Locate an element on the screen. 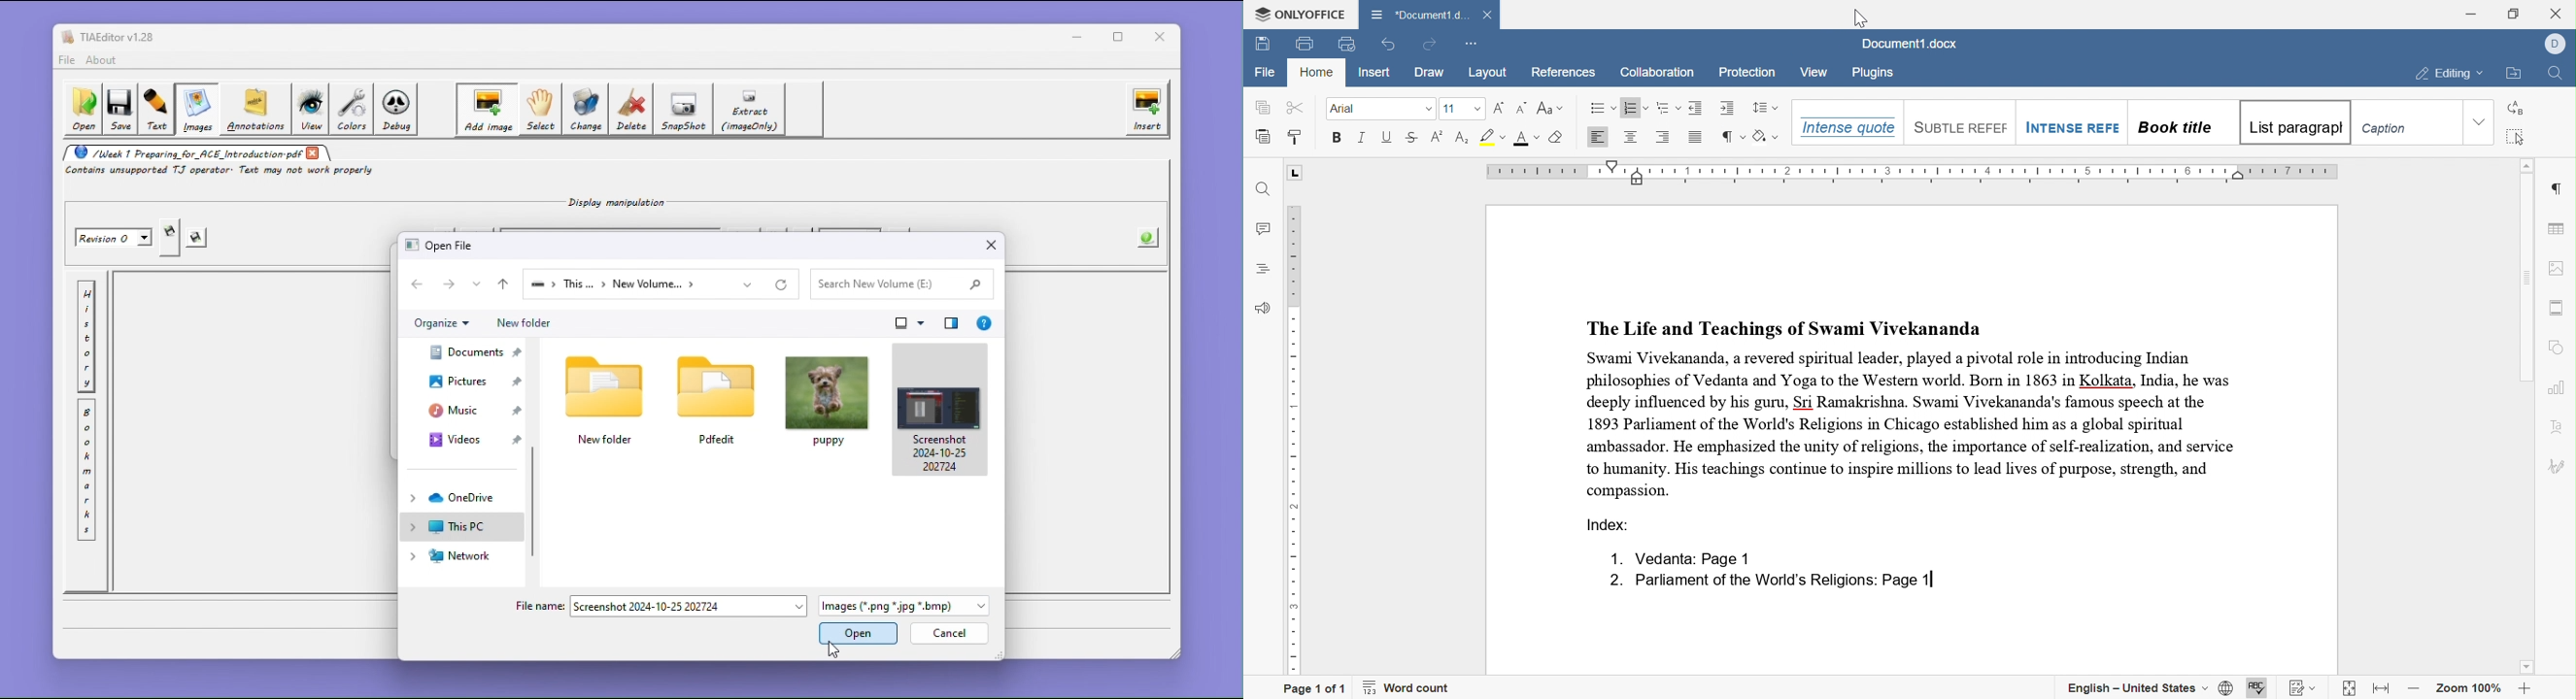 The image size is (2576, 700). nonprinting characters is located at coordinates (1731, 137).